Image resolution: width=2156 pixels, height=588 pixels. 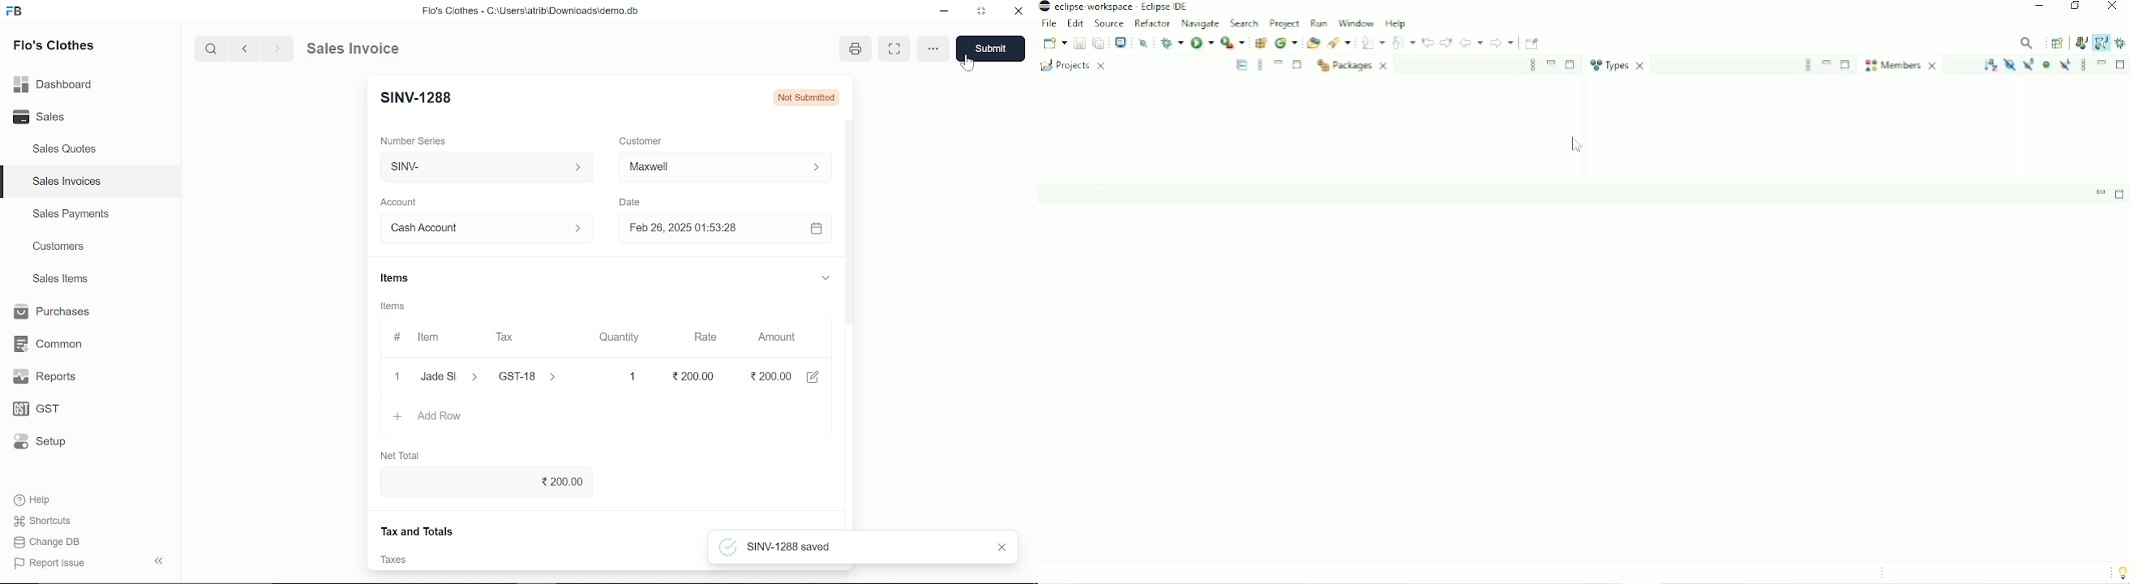 What do you see at coordinates (392, 560) in the screenshot?
I see `‘Taxes` at bounding box center [392, 560].